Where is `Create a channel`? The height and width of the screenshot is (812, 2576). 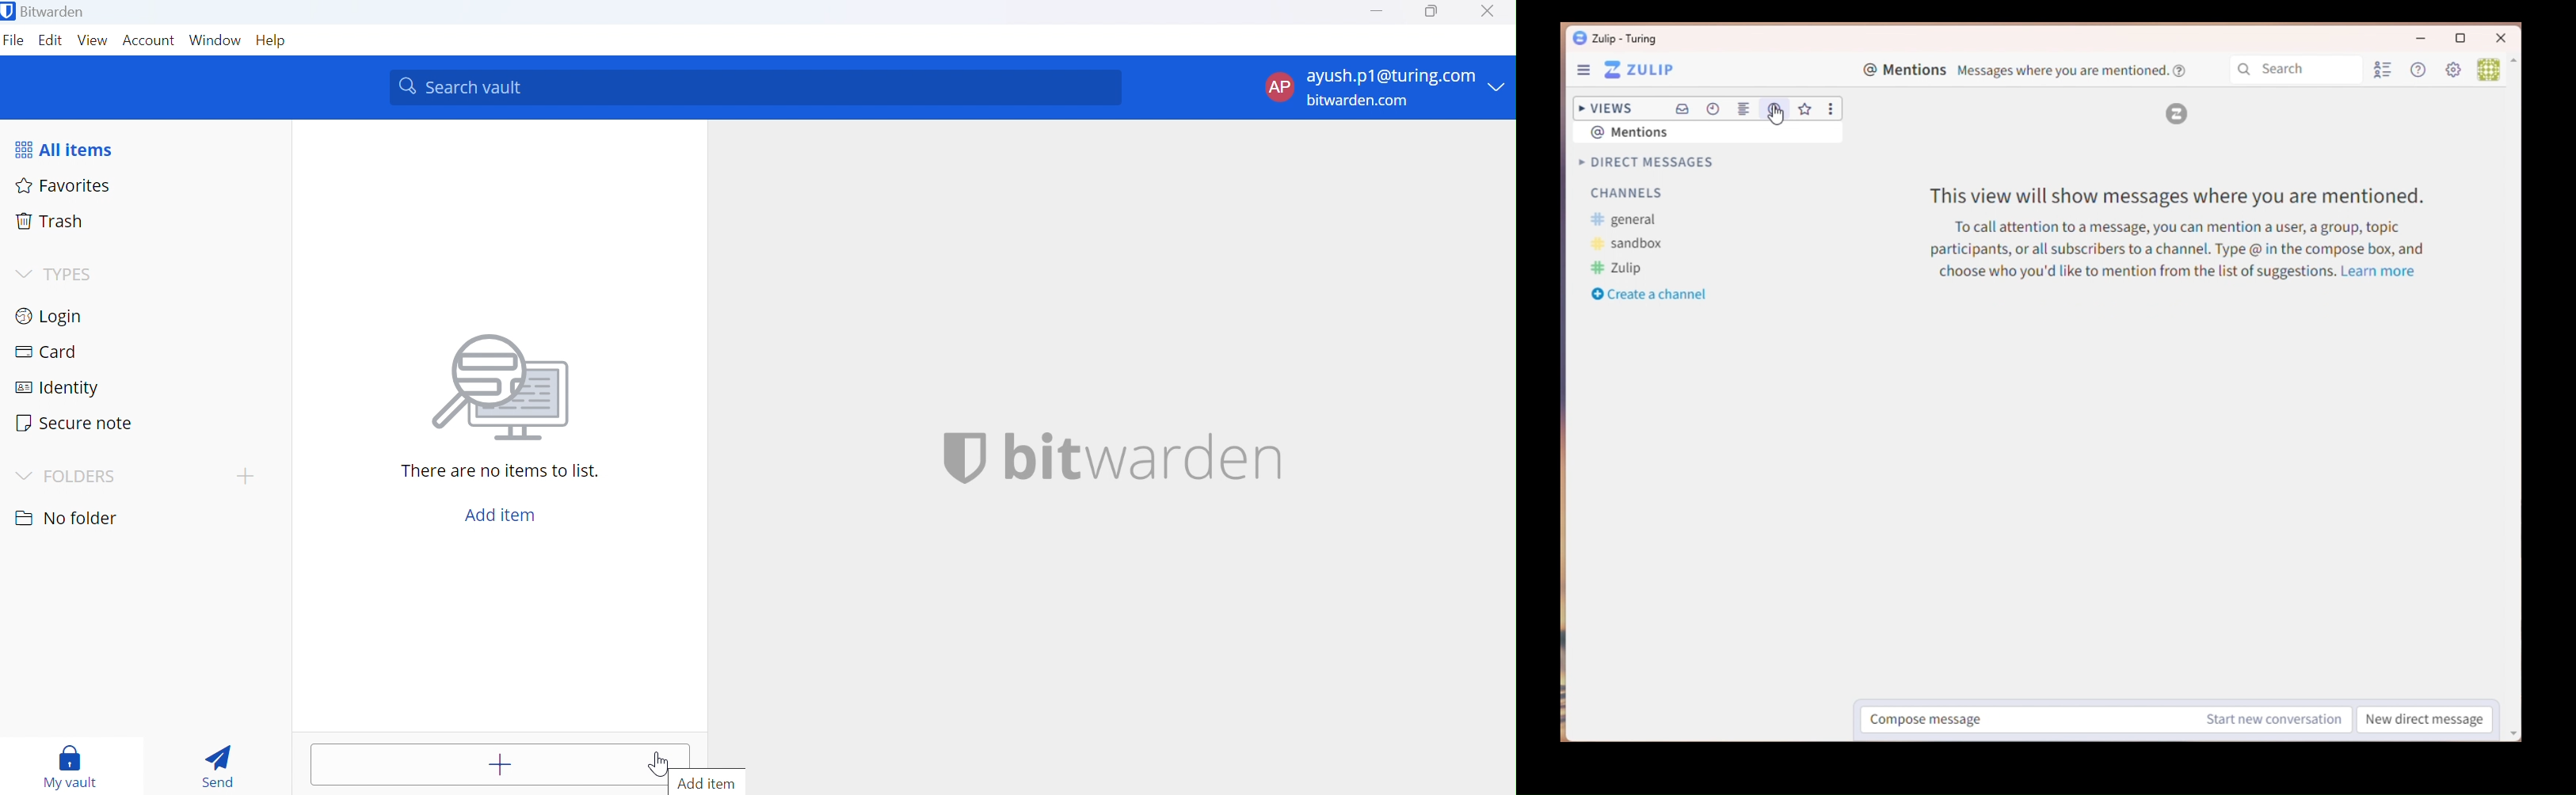 Create a channel is located at coordinates (1650, 294).